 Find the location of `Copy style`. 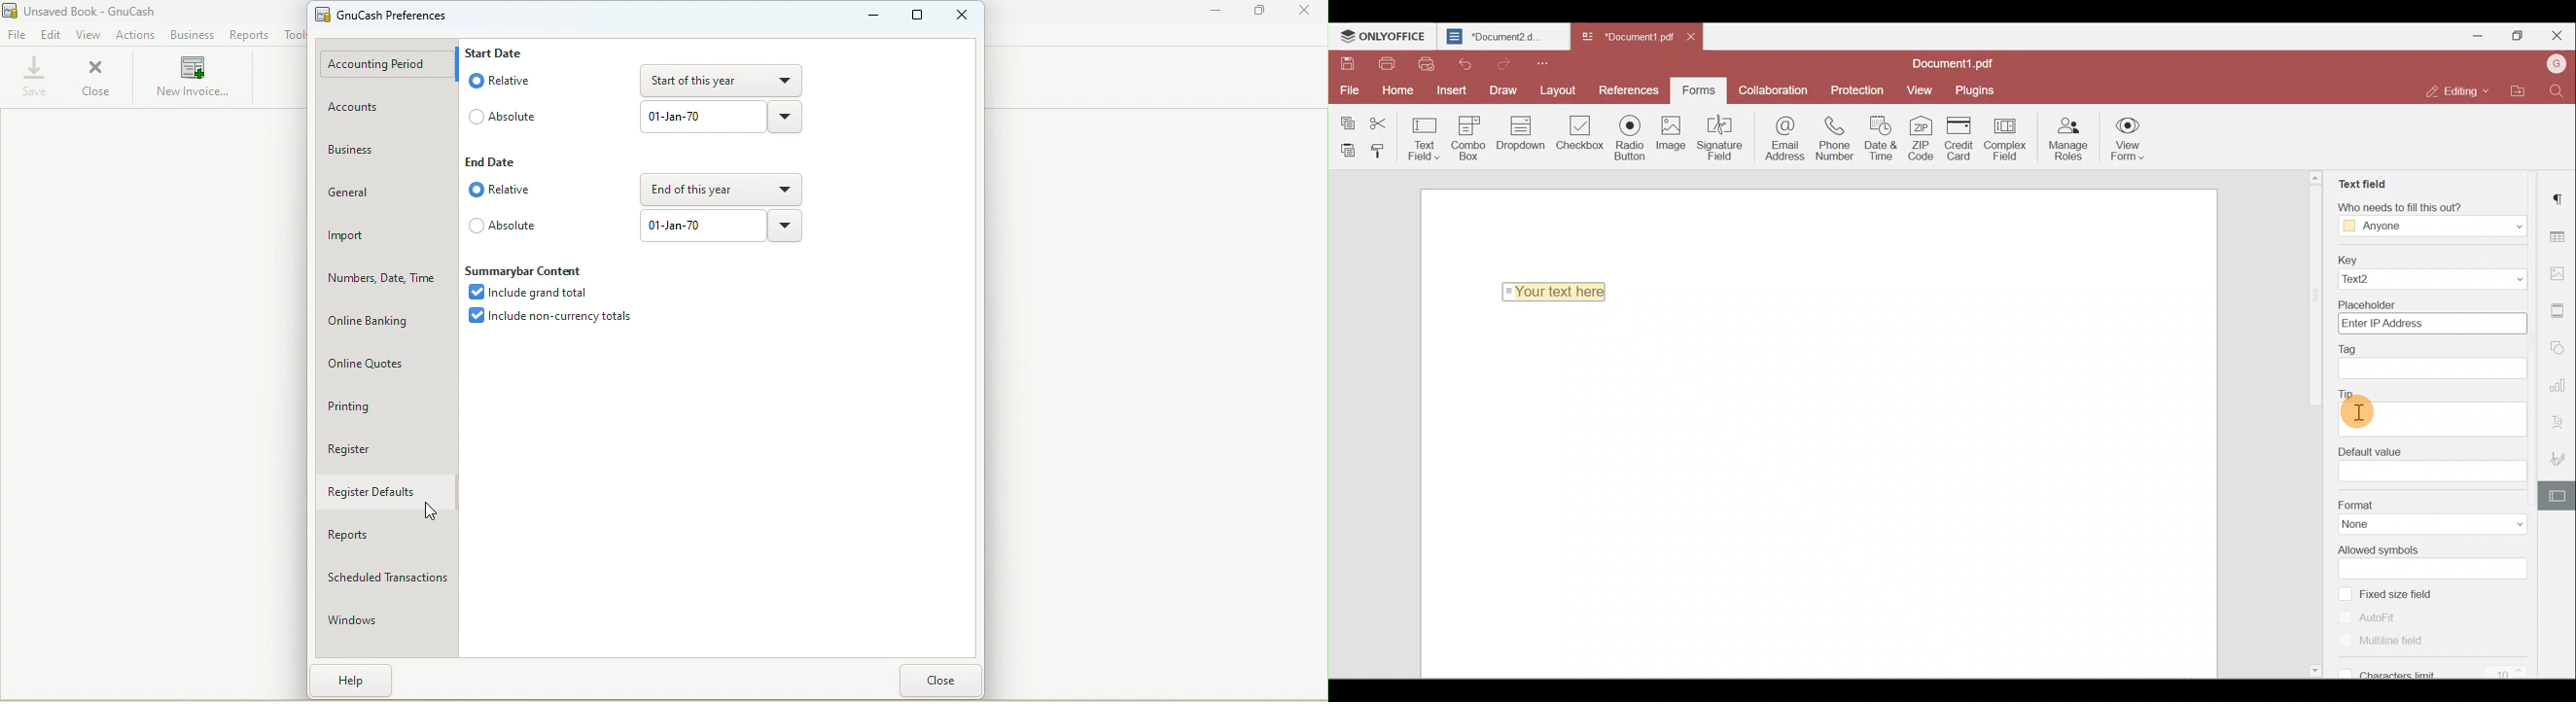

Copy style is located at coordinates (1379, 153).